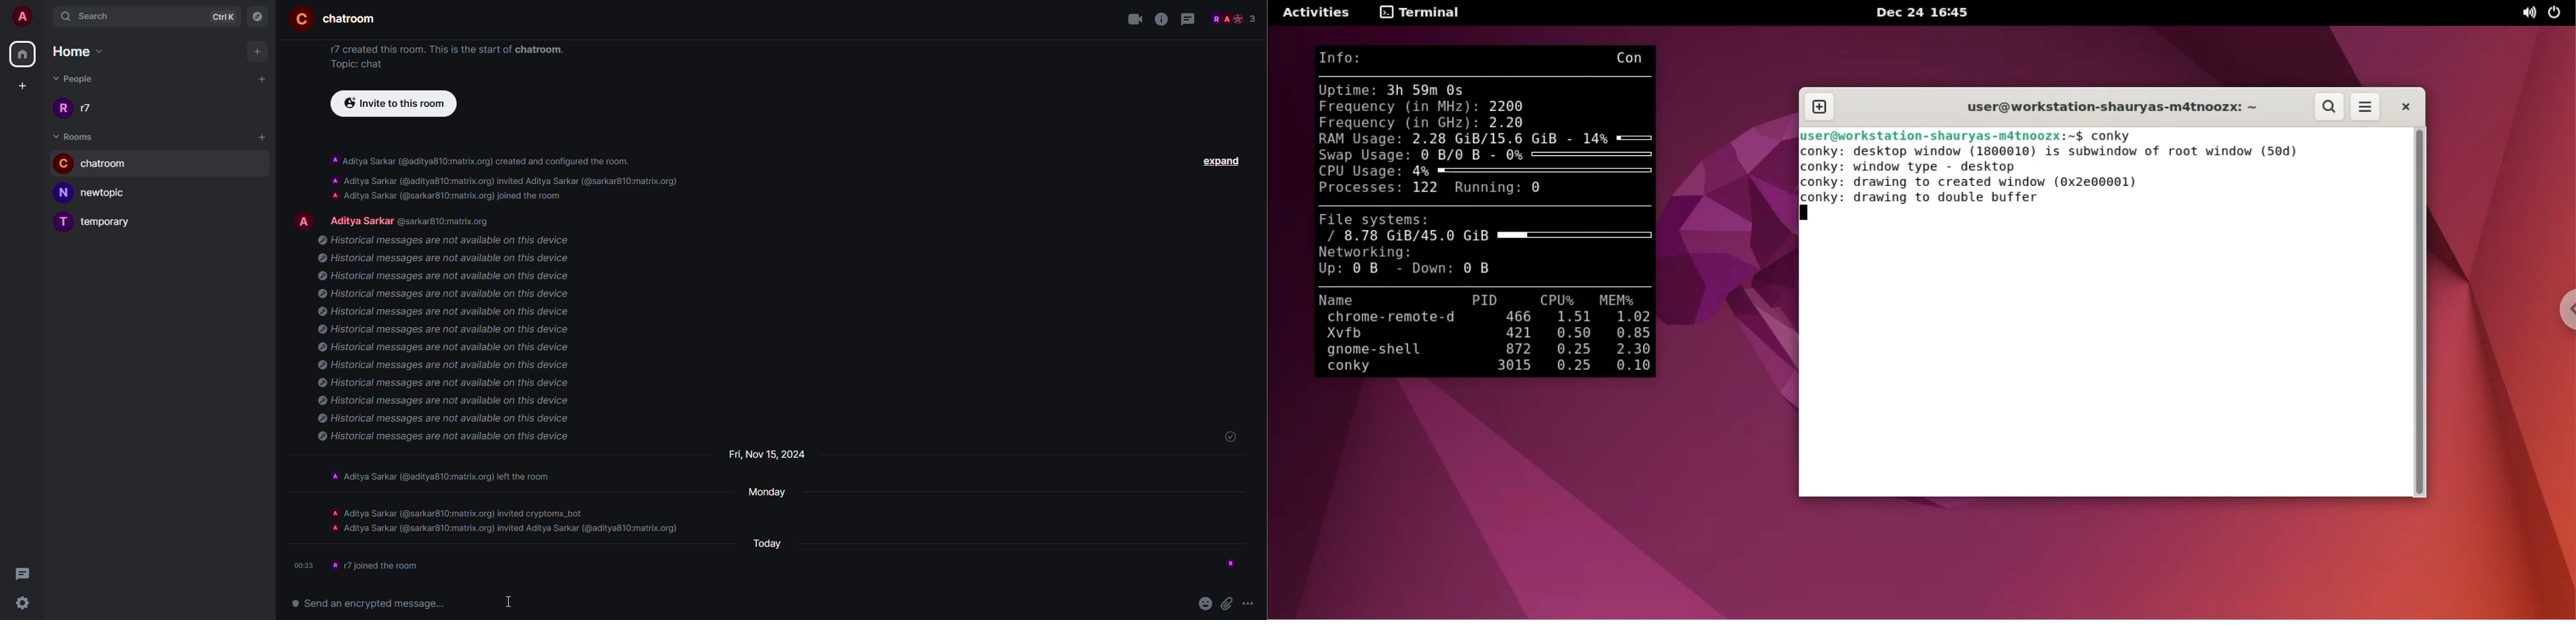 This screenshot has height=644, width=2576. I want to click on r17, so click(75, 107).